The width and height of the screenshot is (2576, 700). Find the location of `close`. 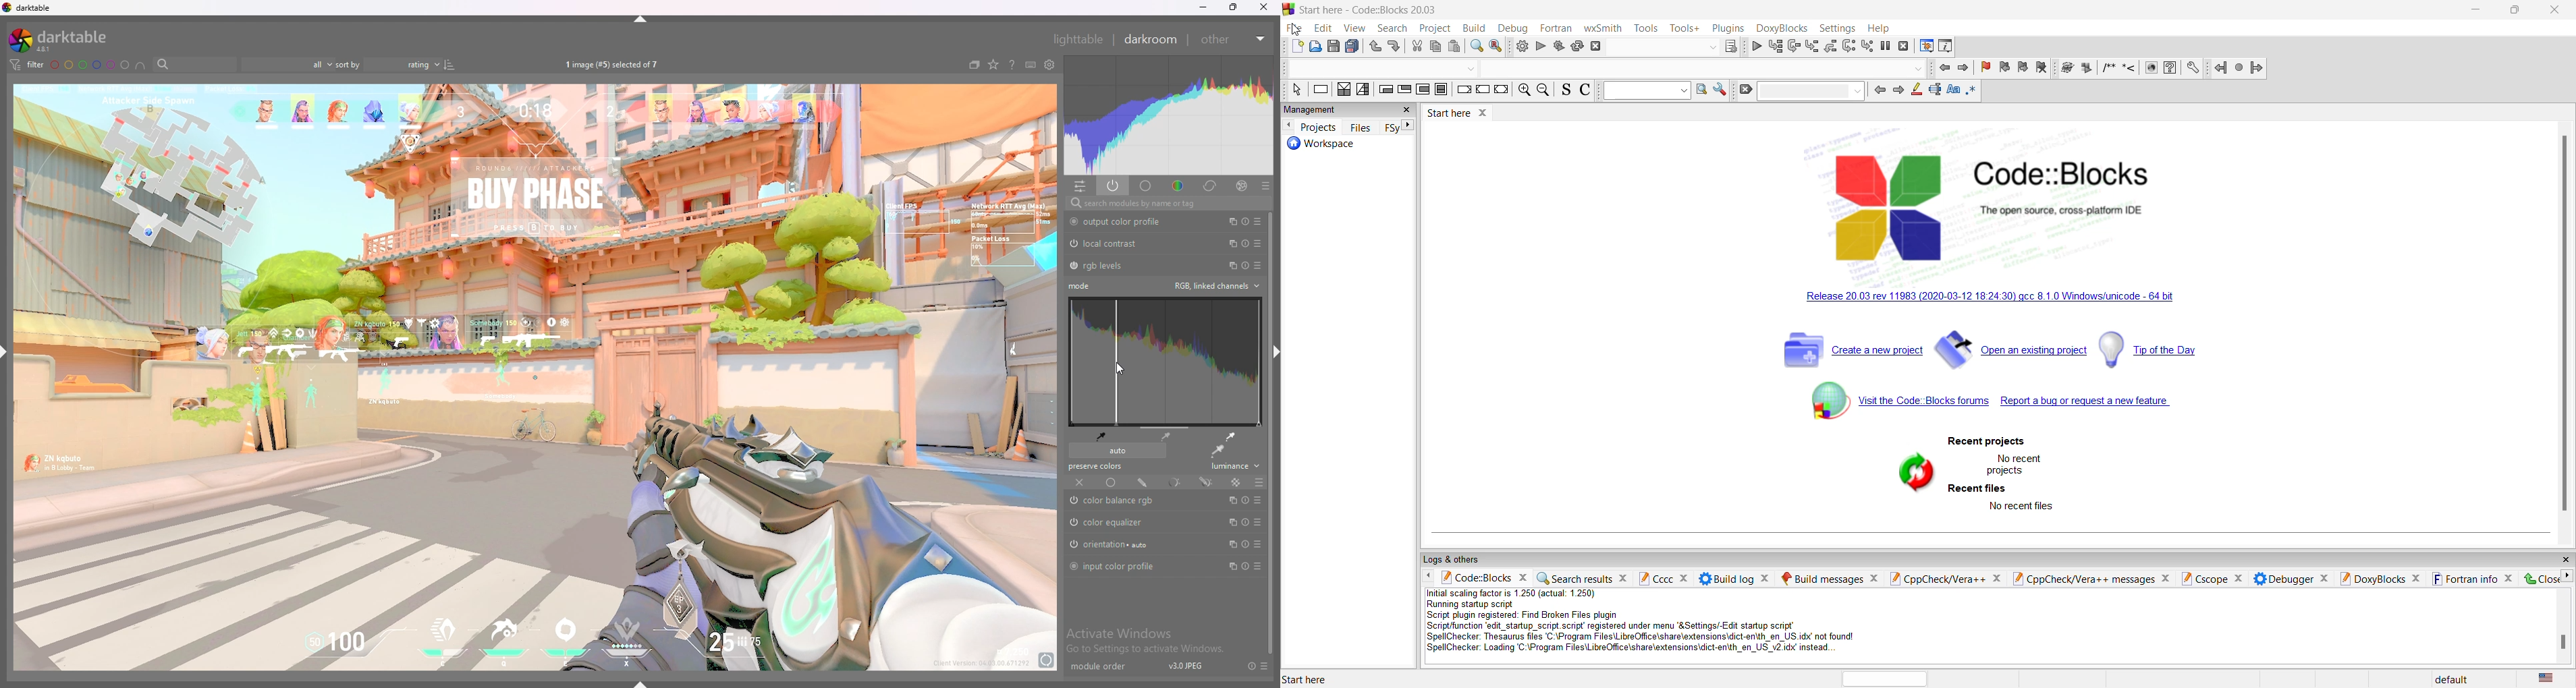

close is located at coordinates (1999, 578).